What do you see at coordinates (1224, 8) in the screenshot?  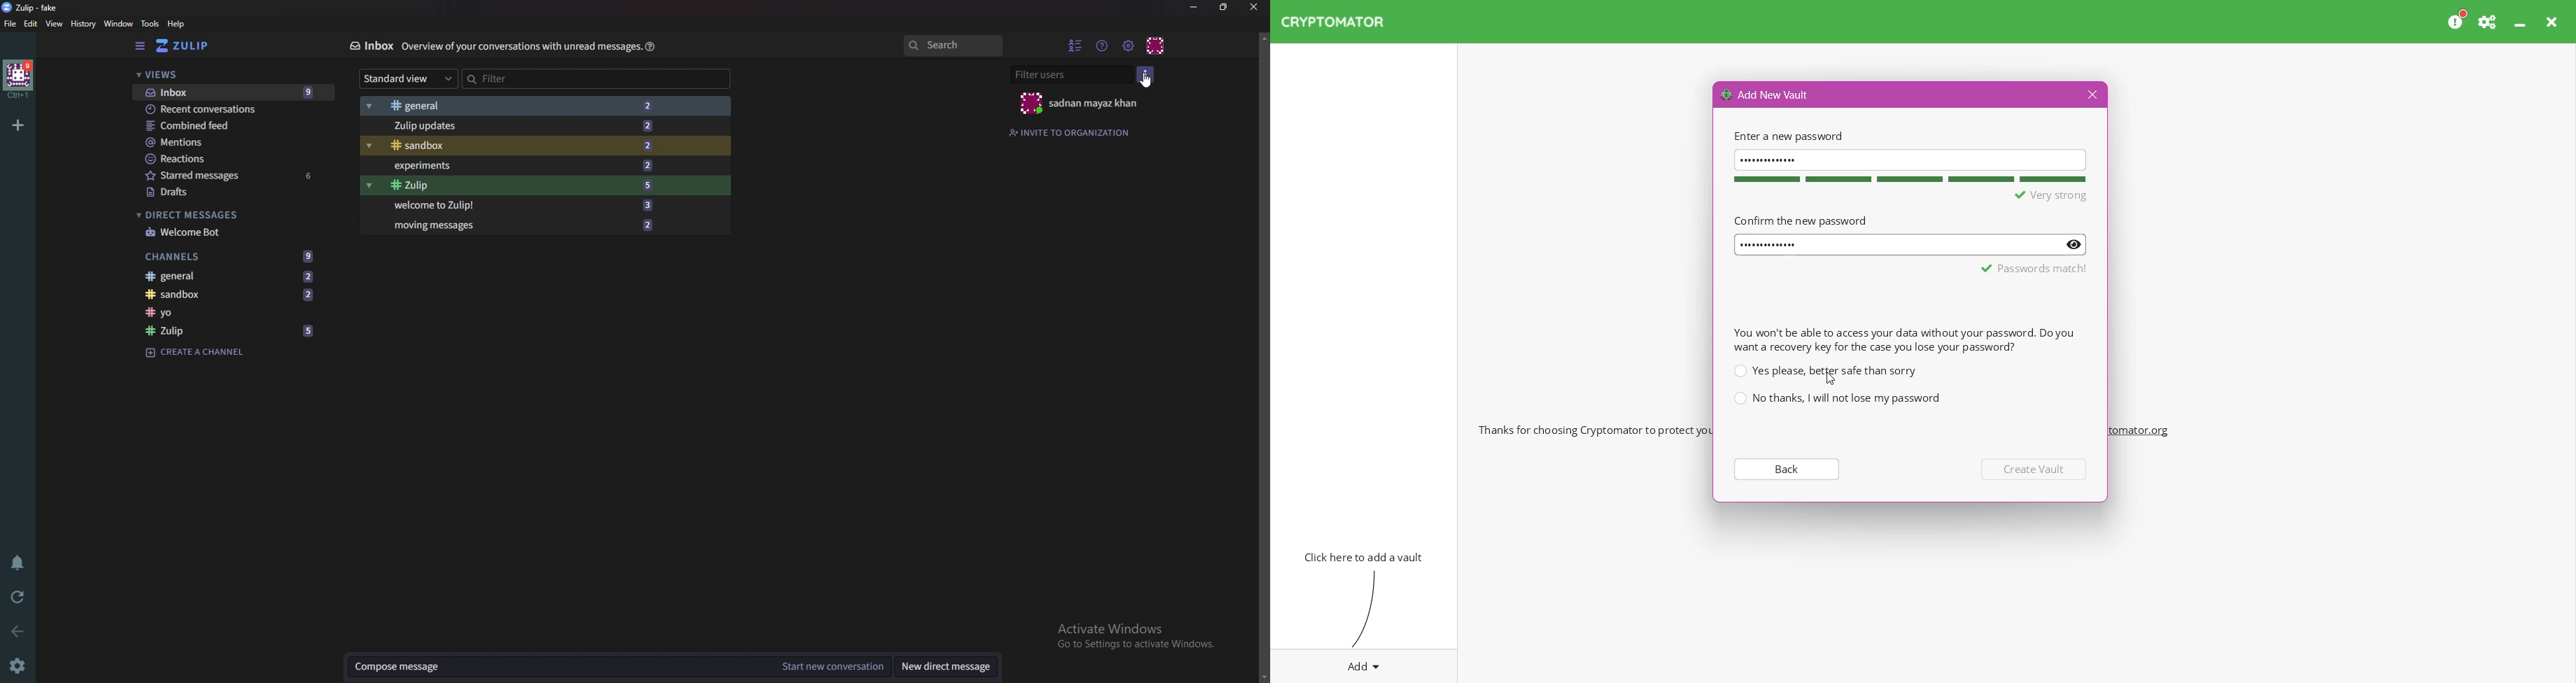 I see `Resize` at bounding box center [1224, 8].